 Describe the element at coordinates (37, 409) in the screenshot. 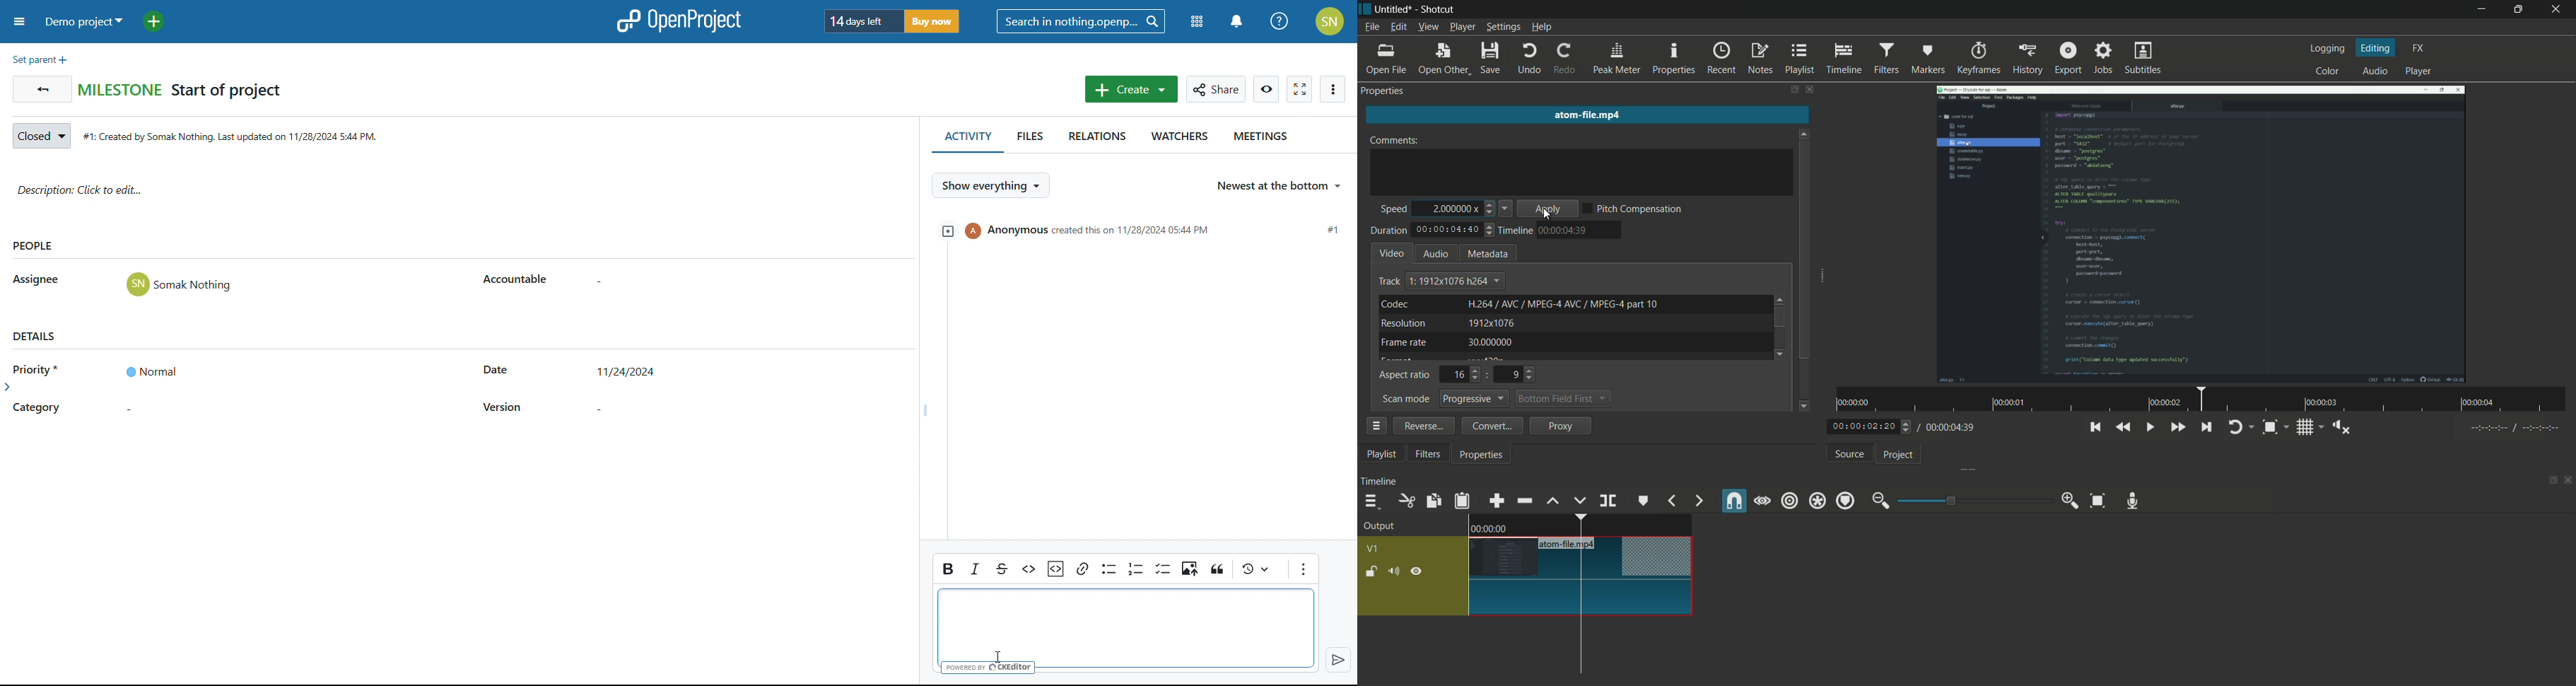

I see `category` at that location.